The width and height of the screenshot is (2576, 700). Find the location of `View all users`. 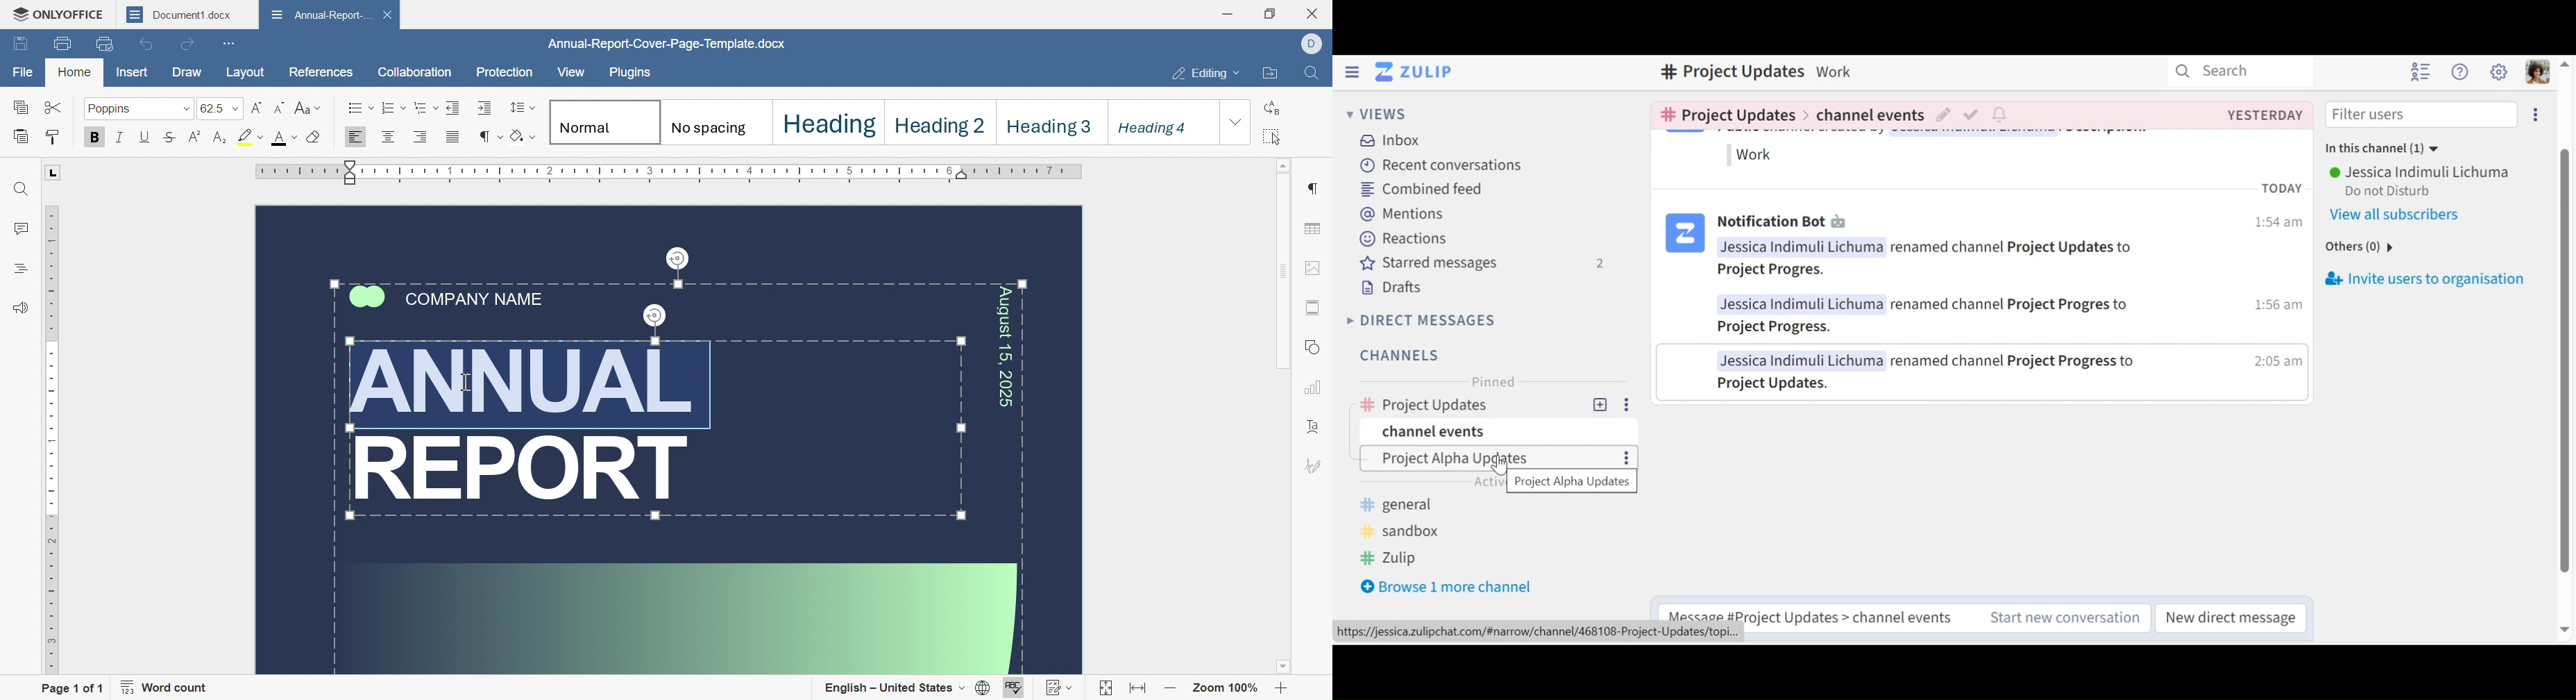

View all users is located at coordinates (2404, 215).